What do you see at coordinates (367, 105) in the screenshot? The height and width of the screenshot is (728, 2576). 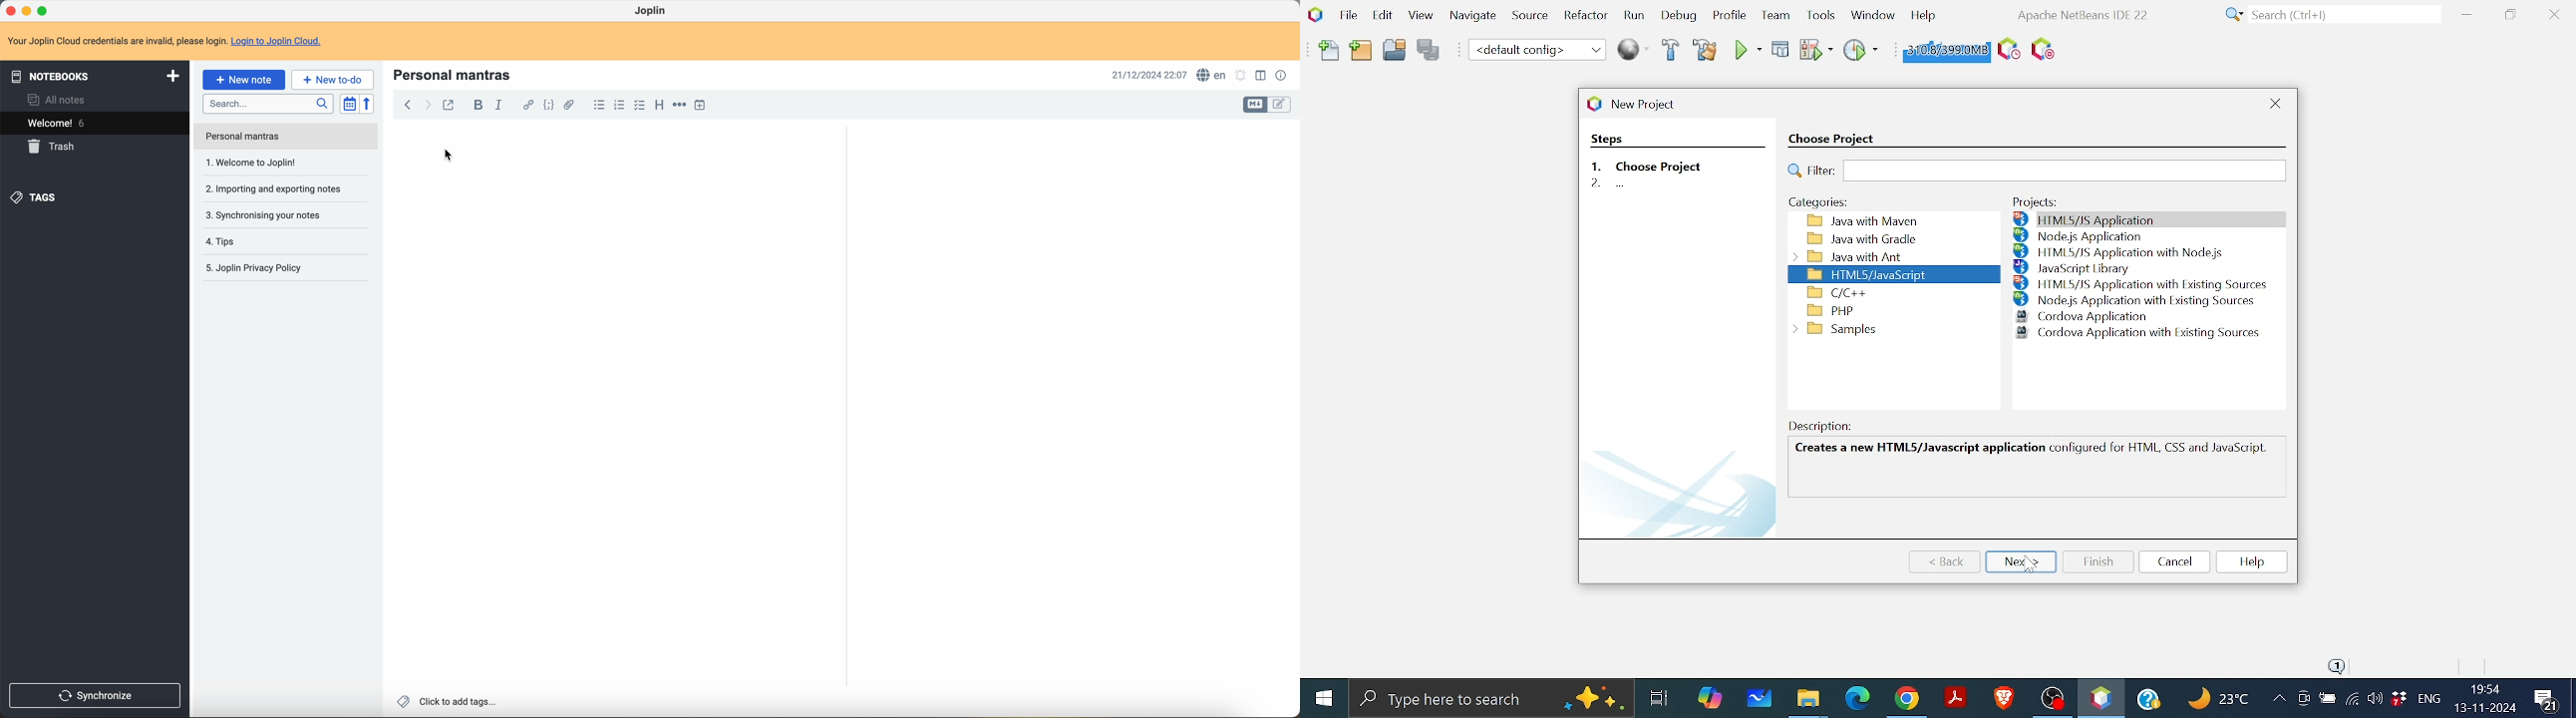 I see `reverse sort order` at bounding box center [367, 105].